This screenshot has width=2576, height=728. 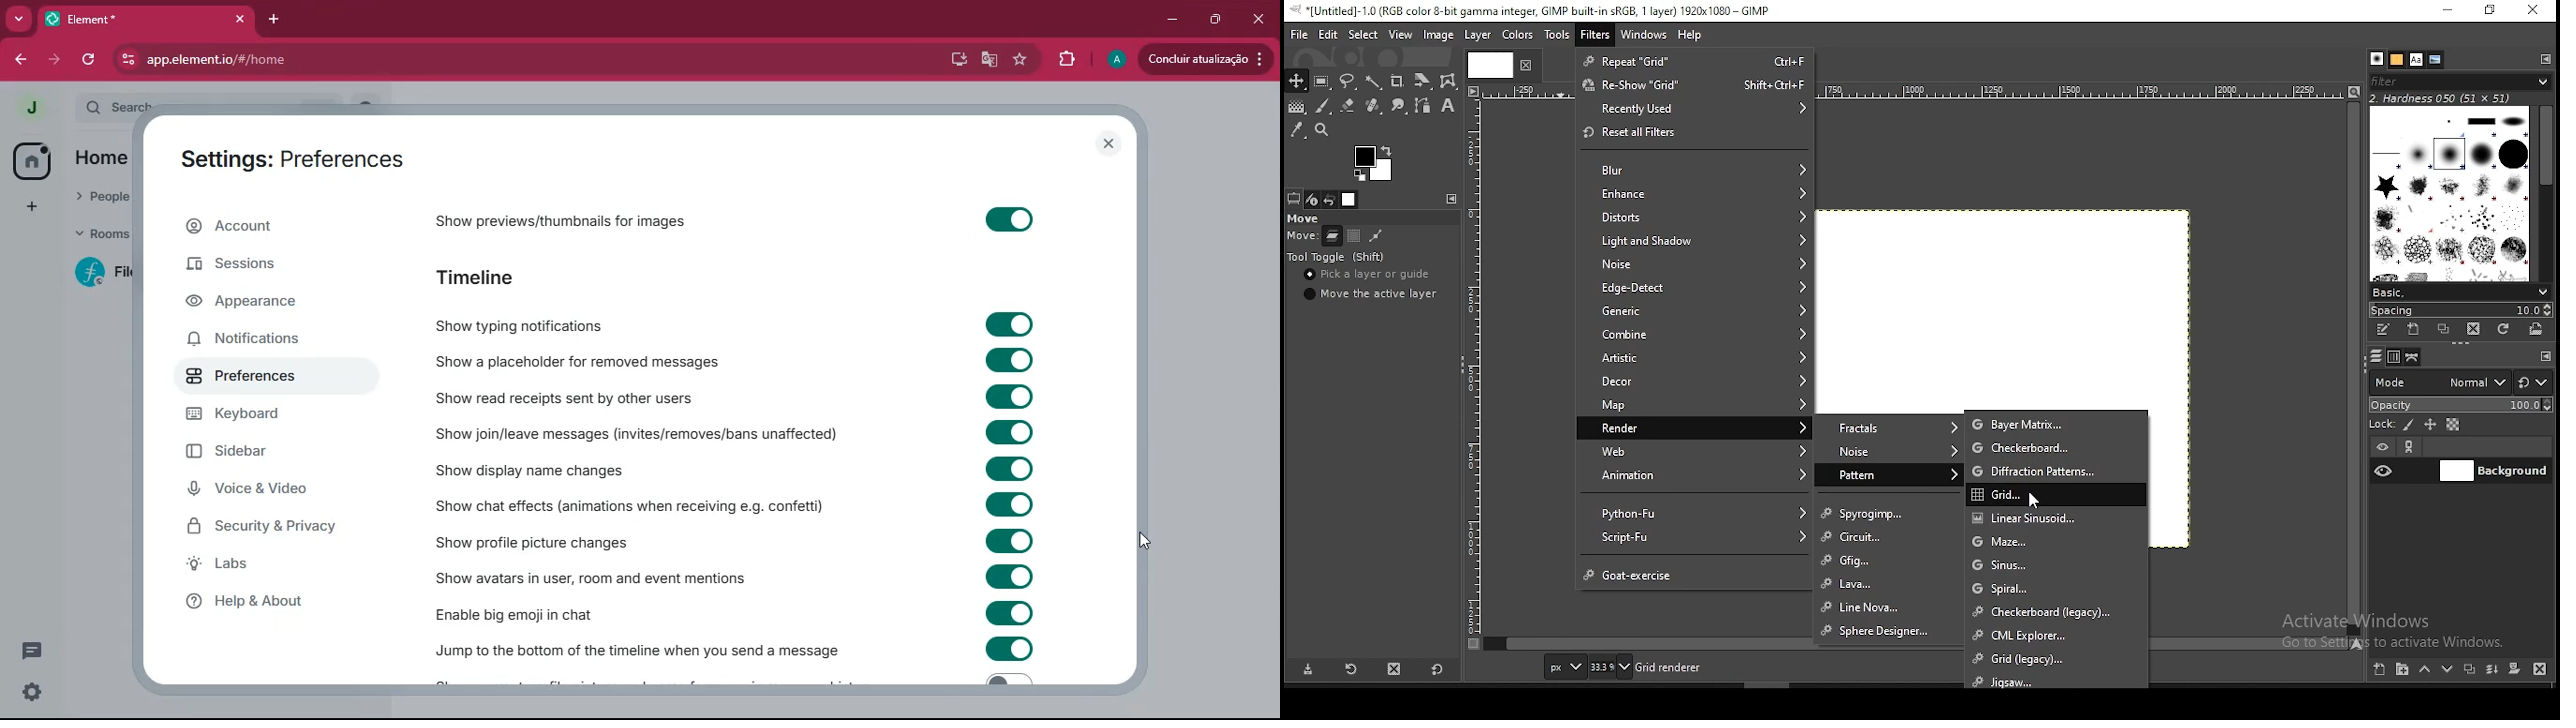 What do you see at coordinates (65, 109) in the screenshot?
I see `expand` at bounding box center [65, 109].